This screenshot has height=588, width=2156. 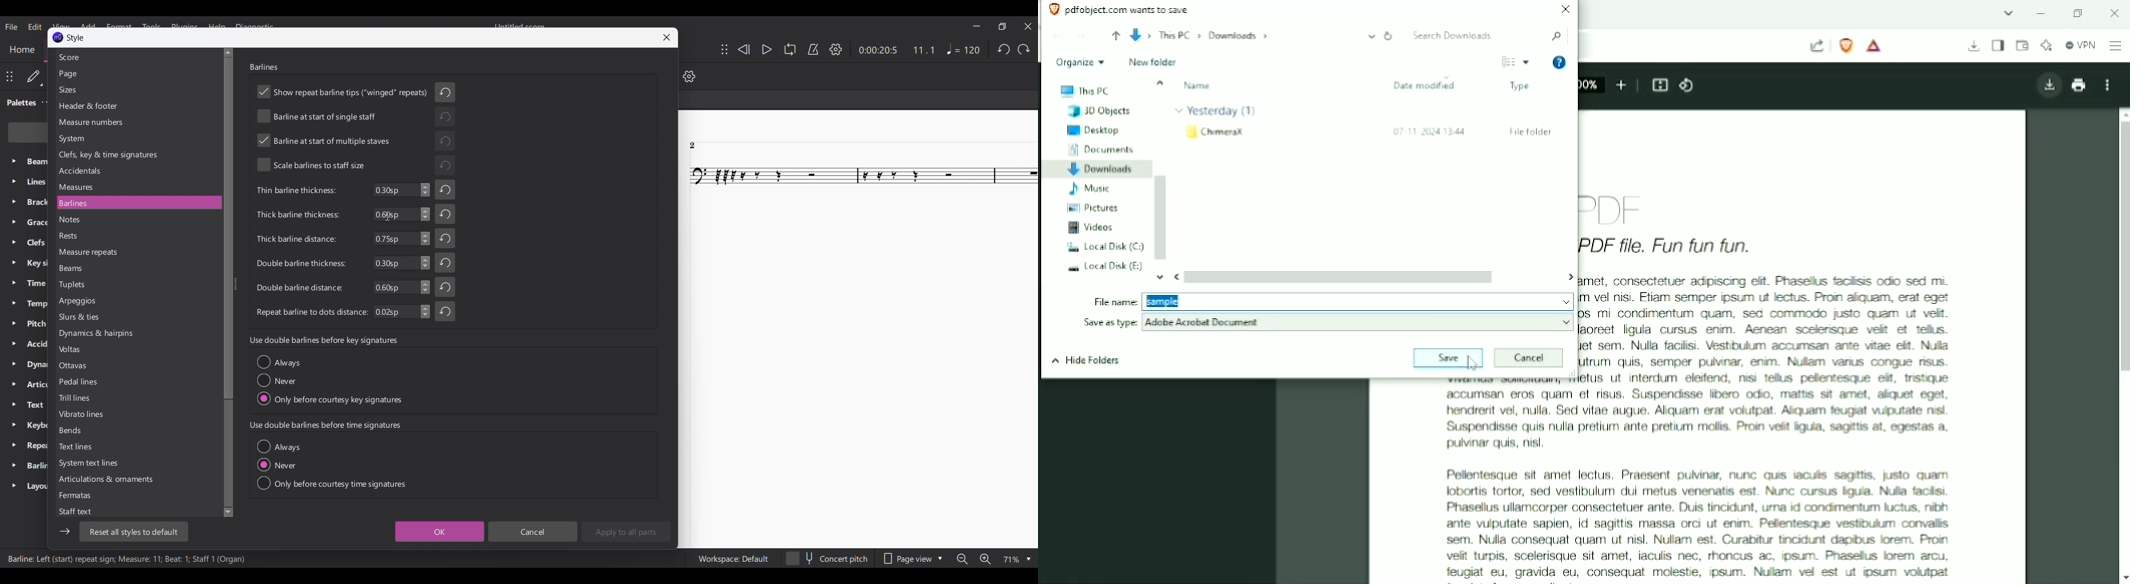 What do you see at coordinates (1087, 359) in the screenshot?
I see `Hide Folders` at bounding box center [1087, 359].